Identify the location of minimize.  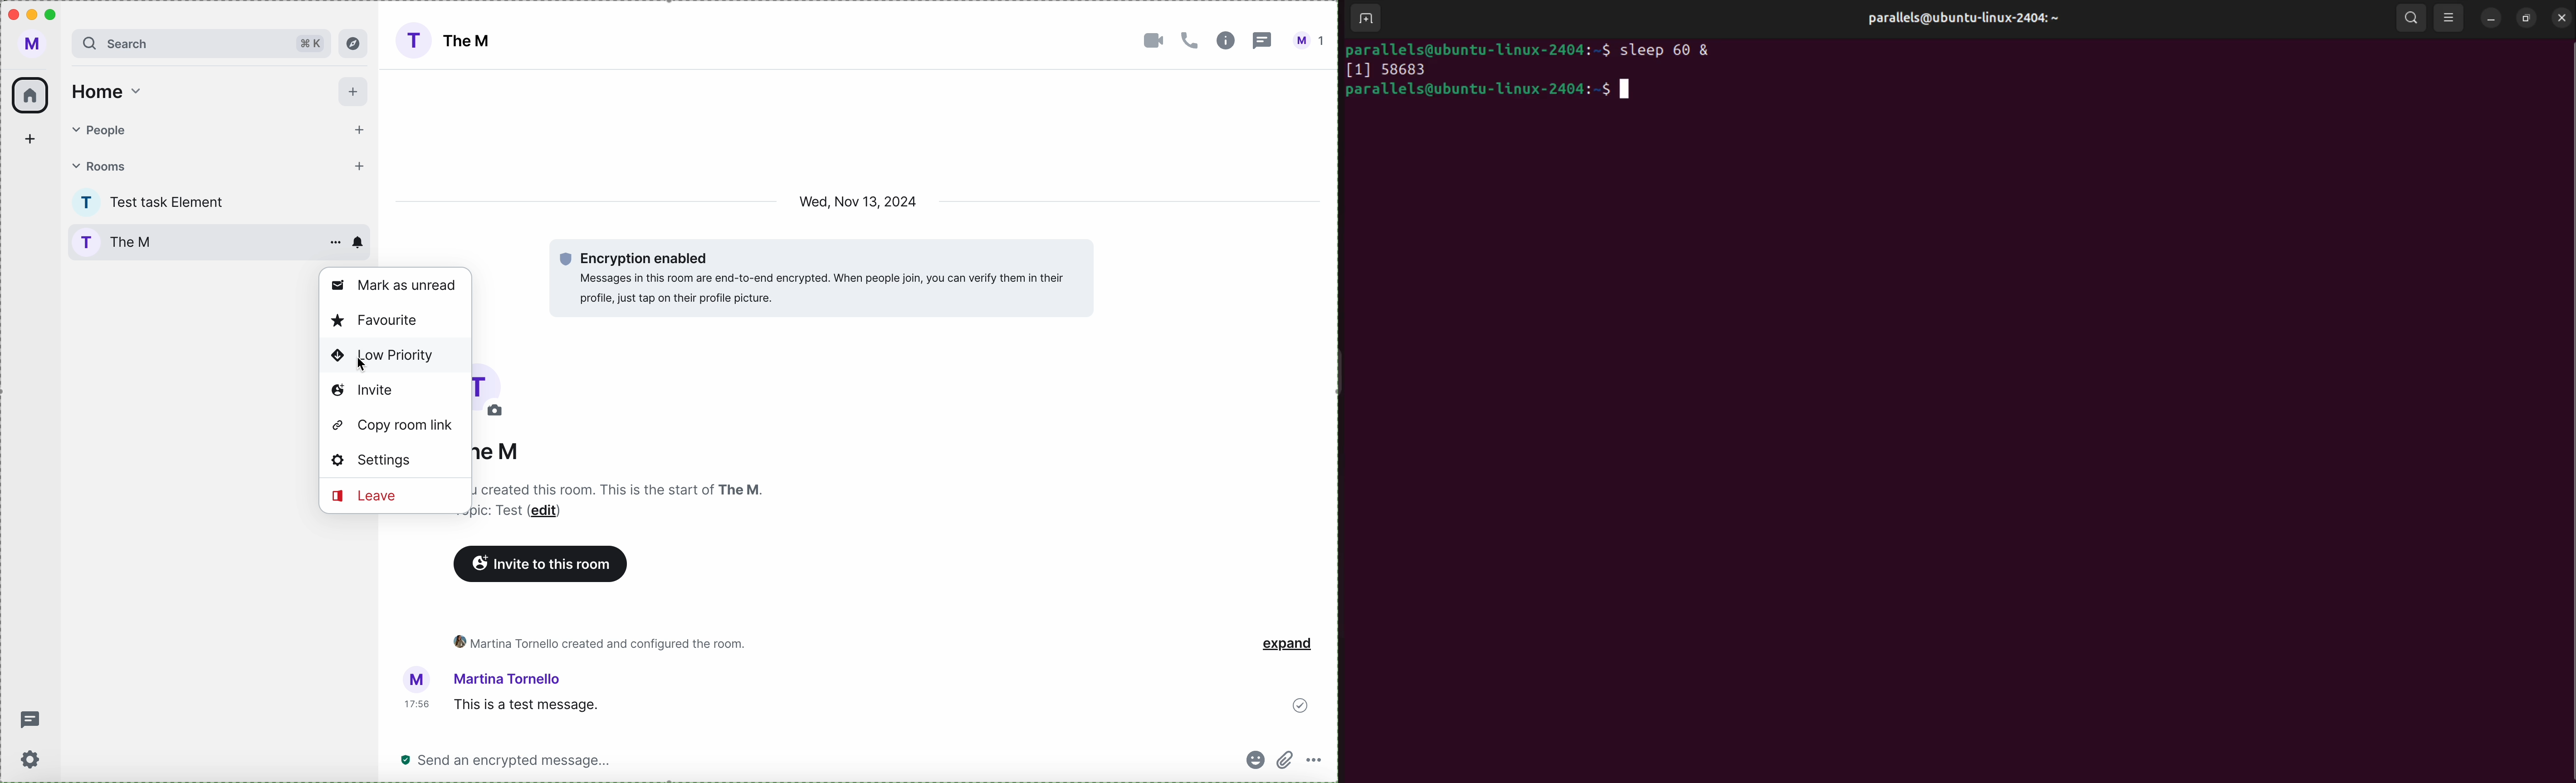
(33, 15).